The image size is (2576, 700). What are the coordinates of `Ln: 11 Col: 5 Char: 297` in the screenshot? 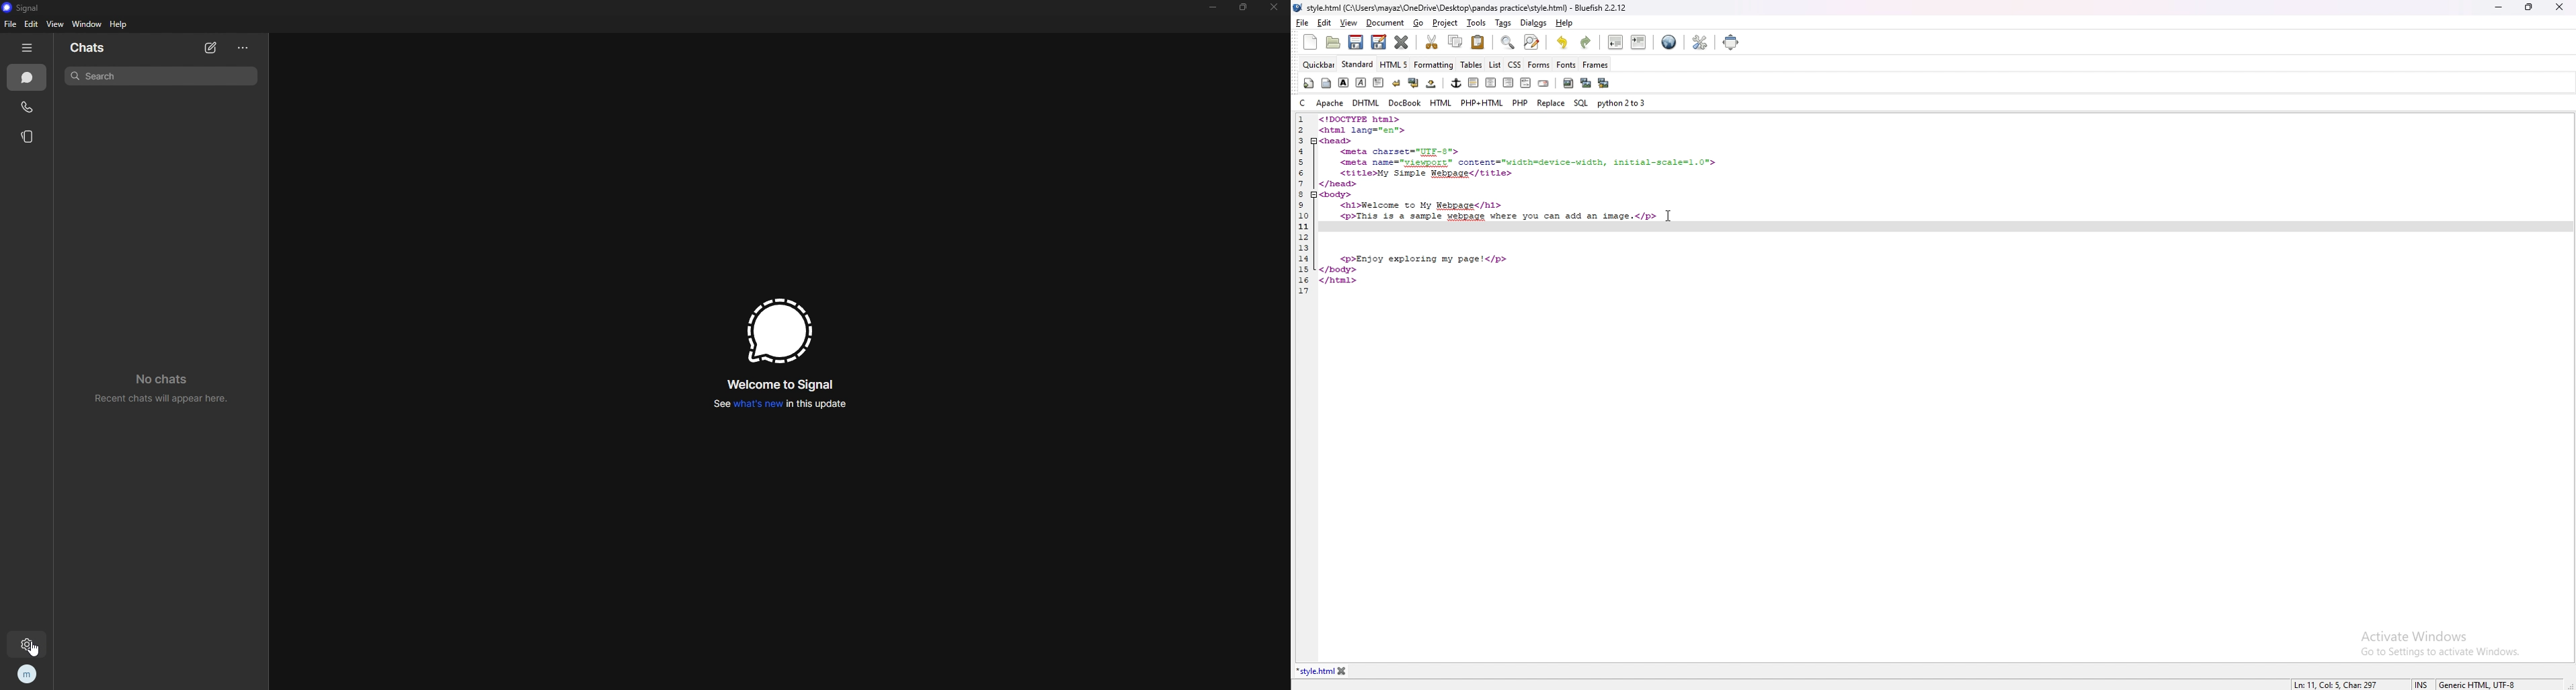 It's located at (2339, 684).